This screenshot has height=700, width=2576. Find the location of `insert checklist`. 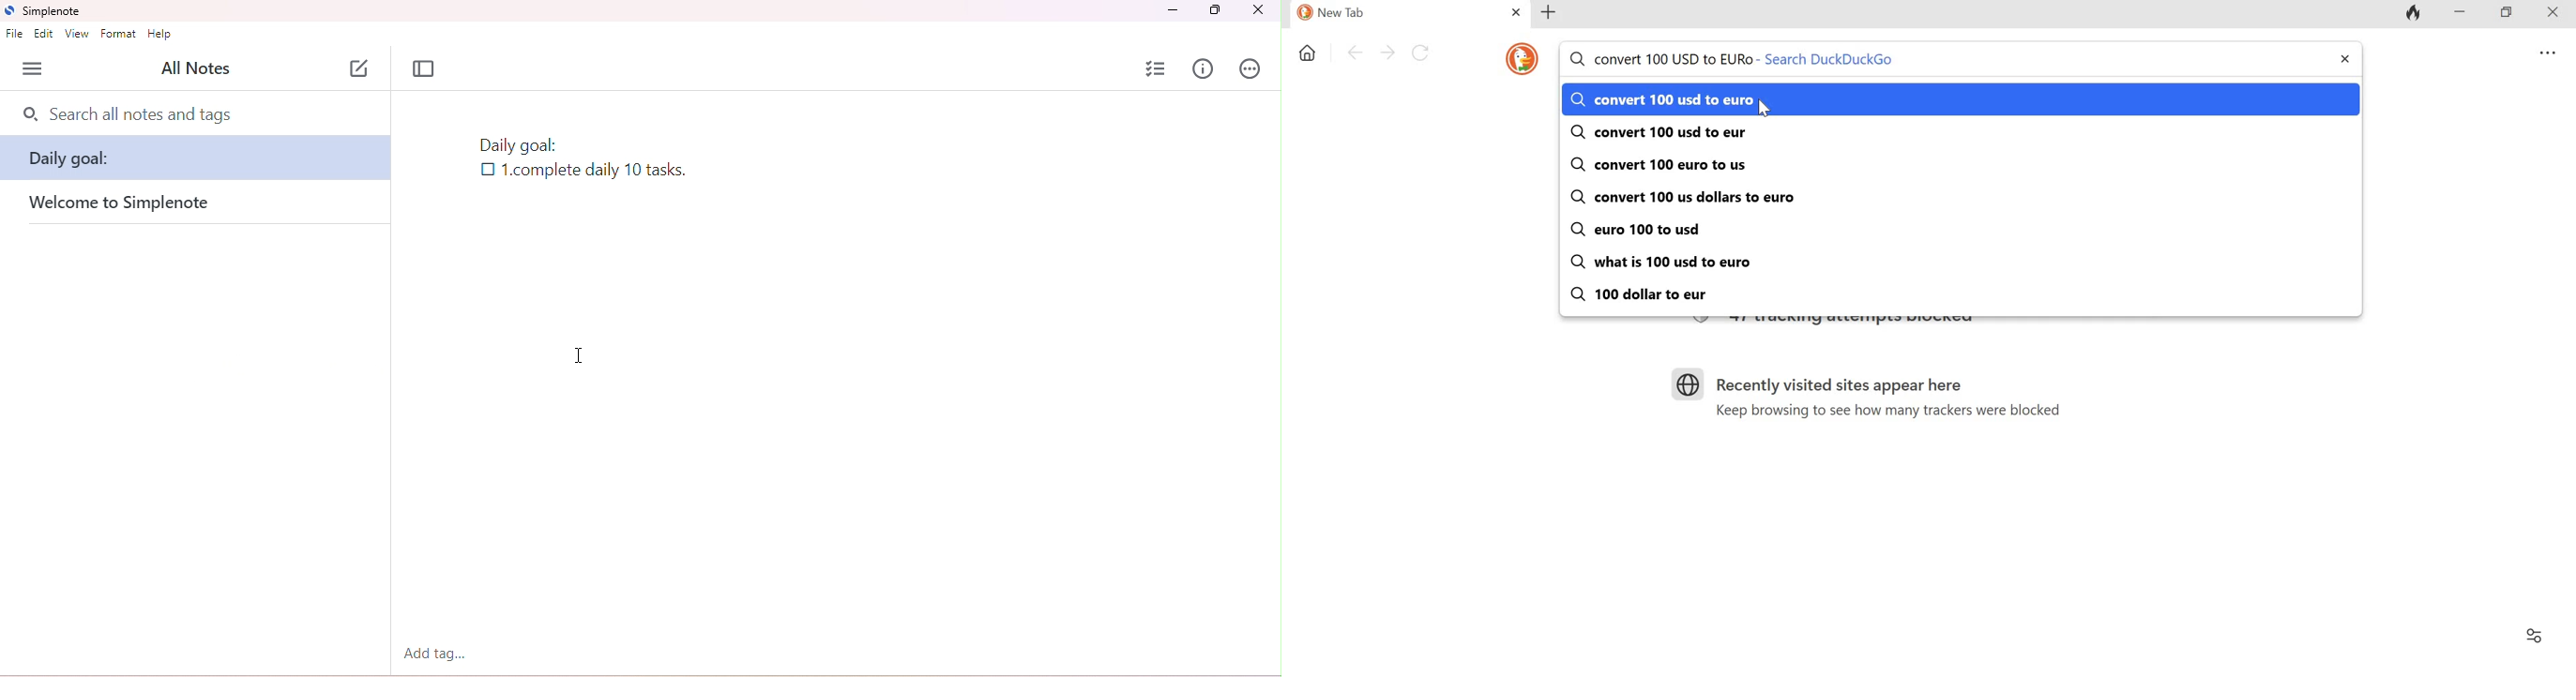

insert checklist is located at coordinates (1158, 68).